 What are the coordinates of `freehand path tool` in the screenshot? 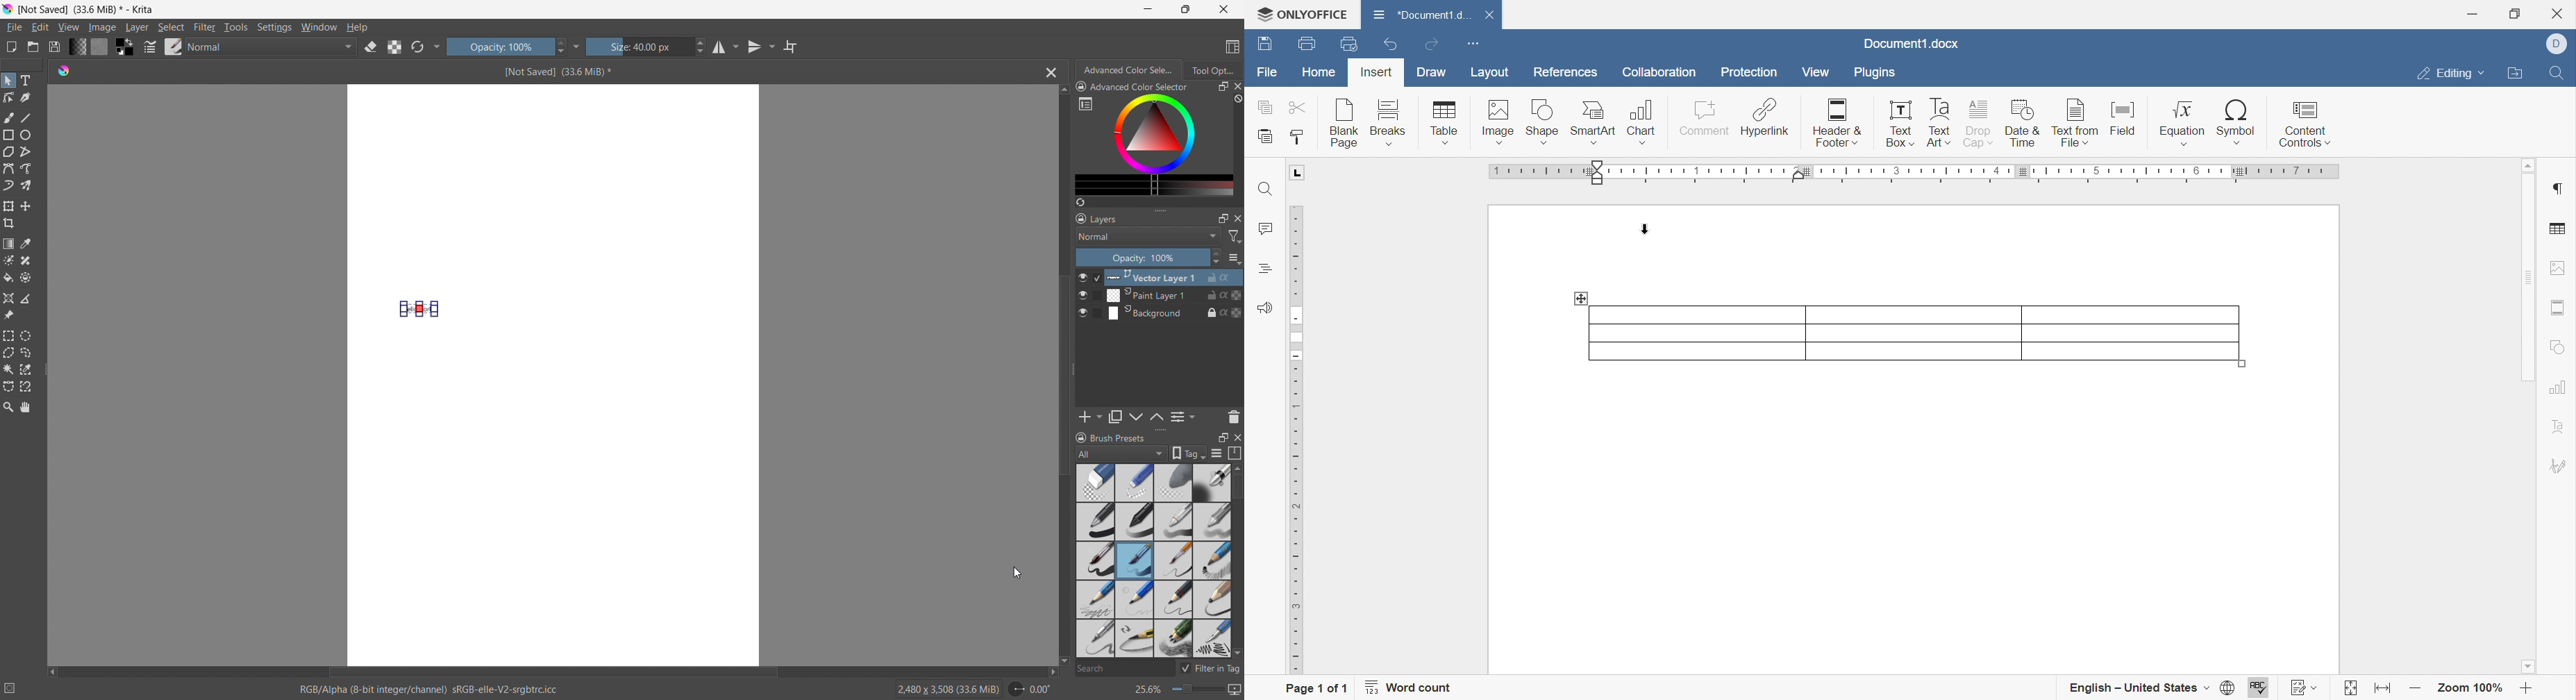 It's located at (26, 169).